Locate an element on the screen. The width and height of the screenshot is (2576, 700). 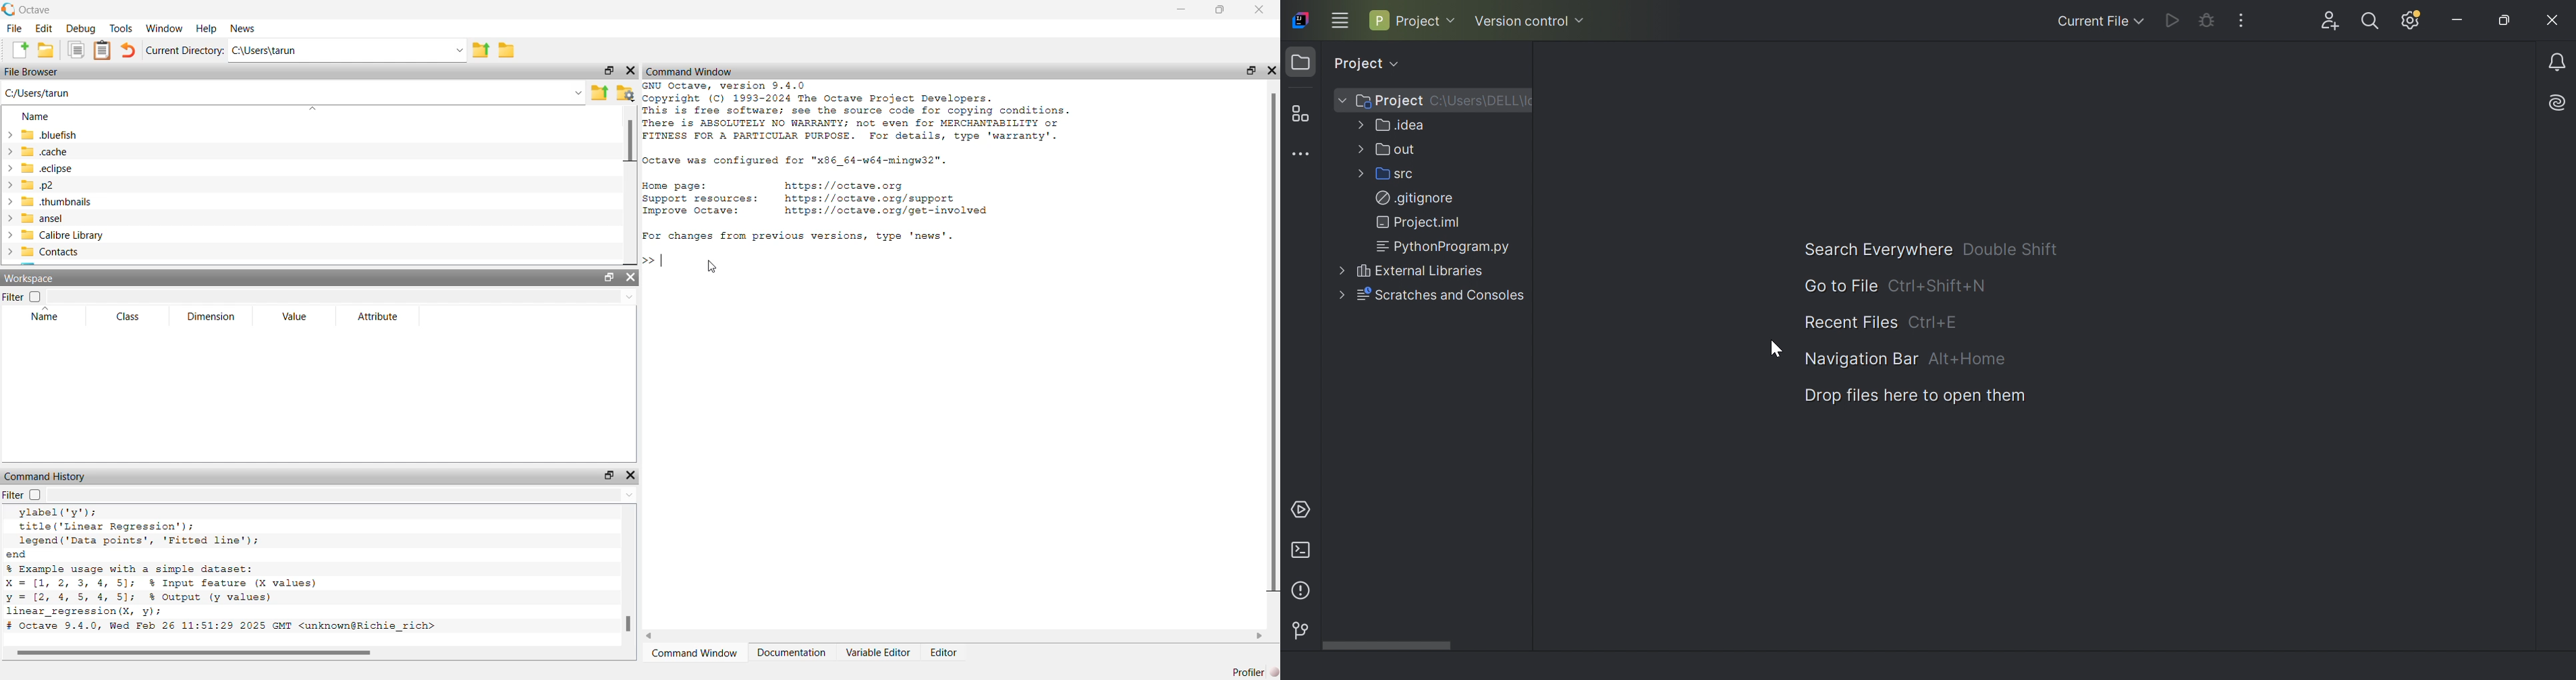
documentation is located at coordinates (794, 652).